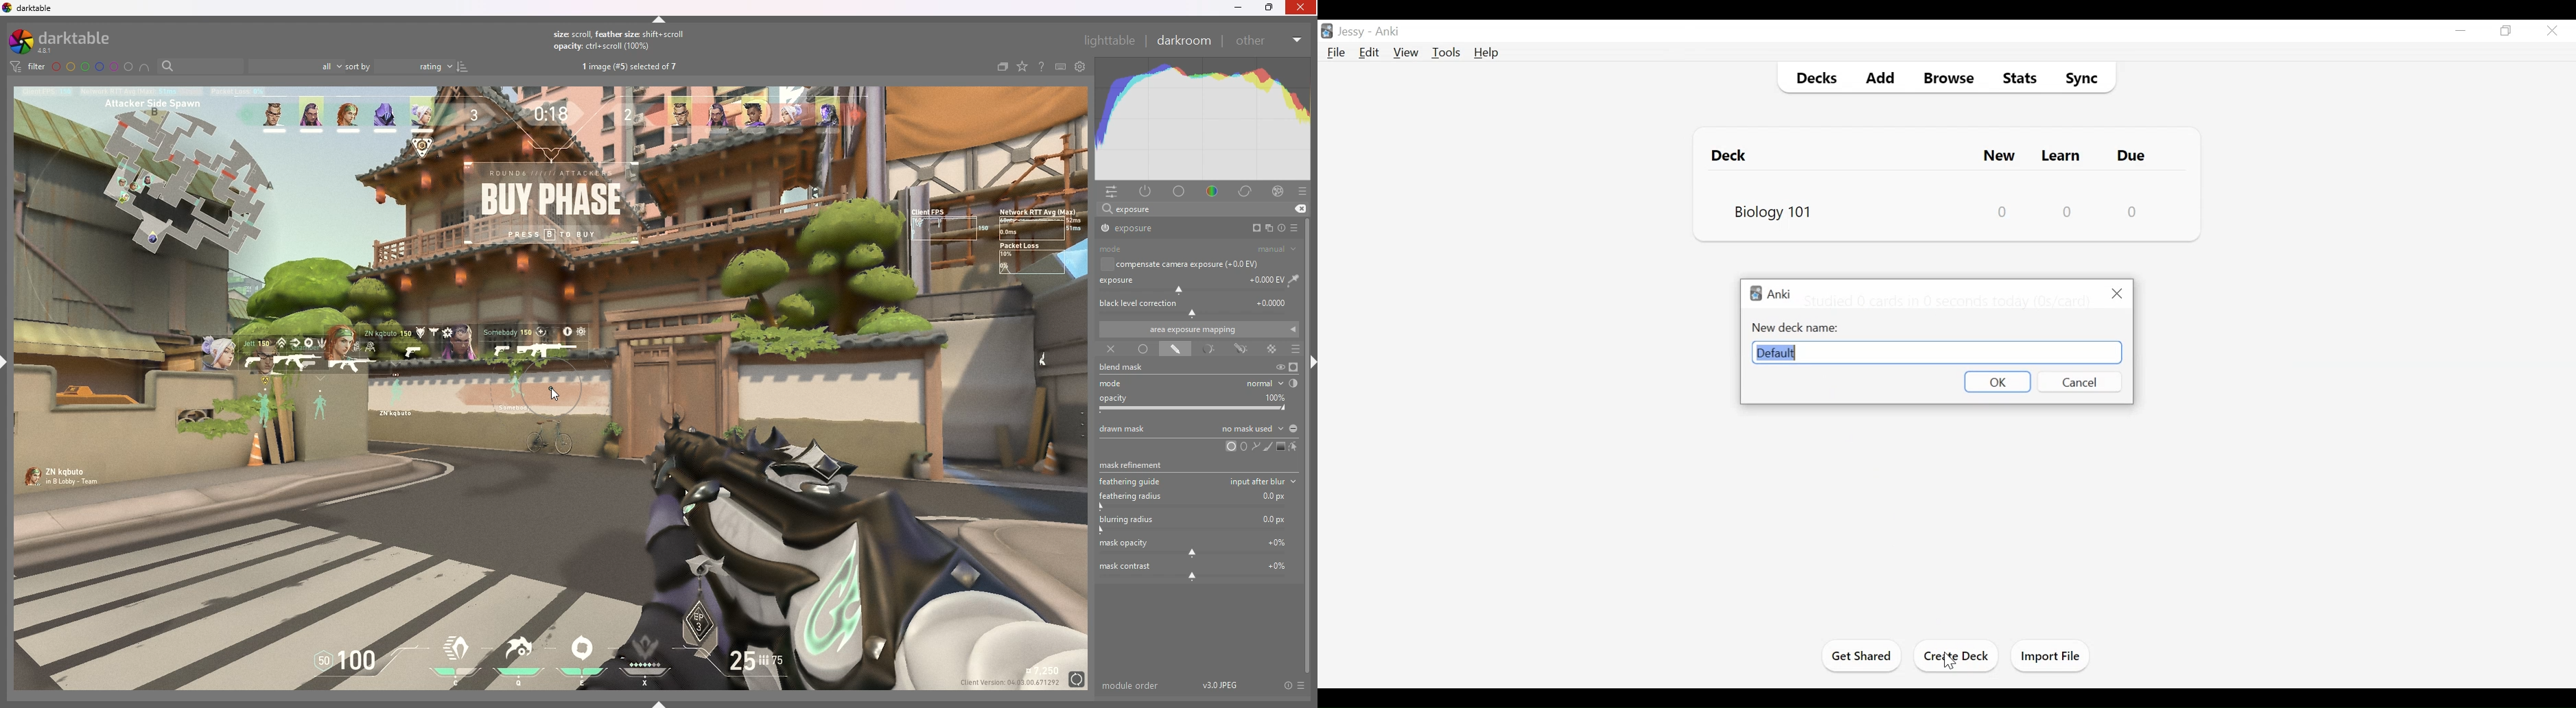 This screenshot has height=728, width=2576. Describe the element at coordinates (1997, 382) in the screenshot. I see `OK` at that location.